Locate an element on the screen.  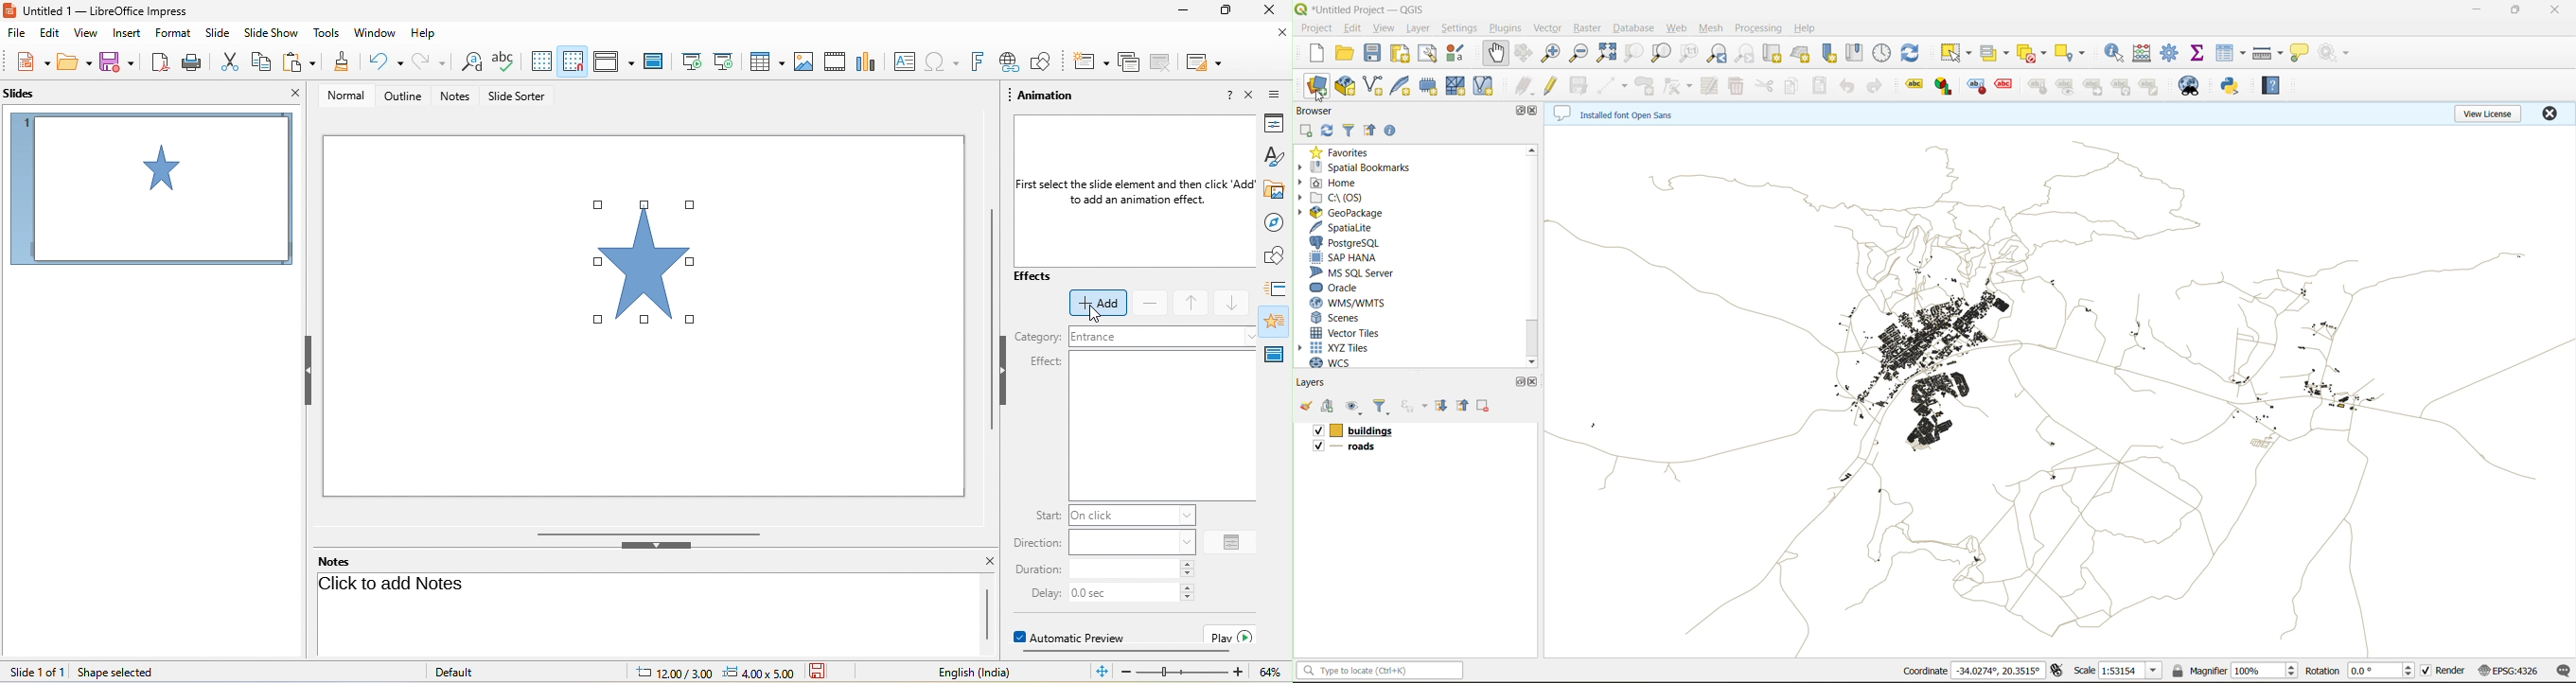
new mesh layer is located at coordinates (1458, 88).